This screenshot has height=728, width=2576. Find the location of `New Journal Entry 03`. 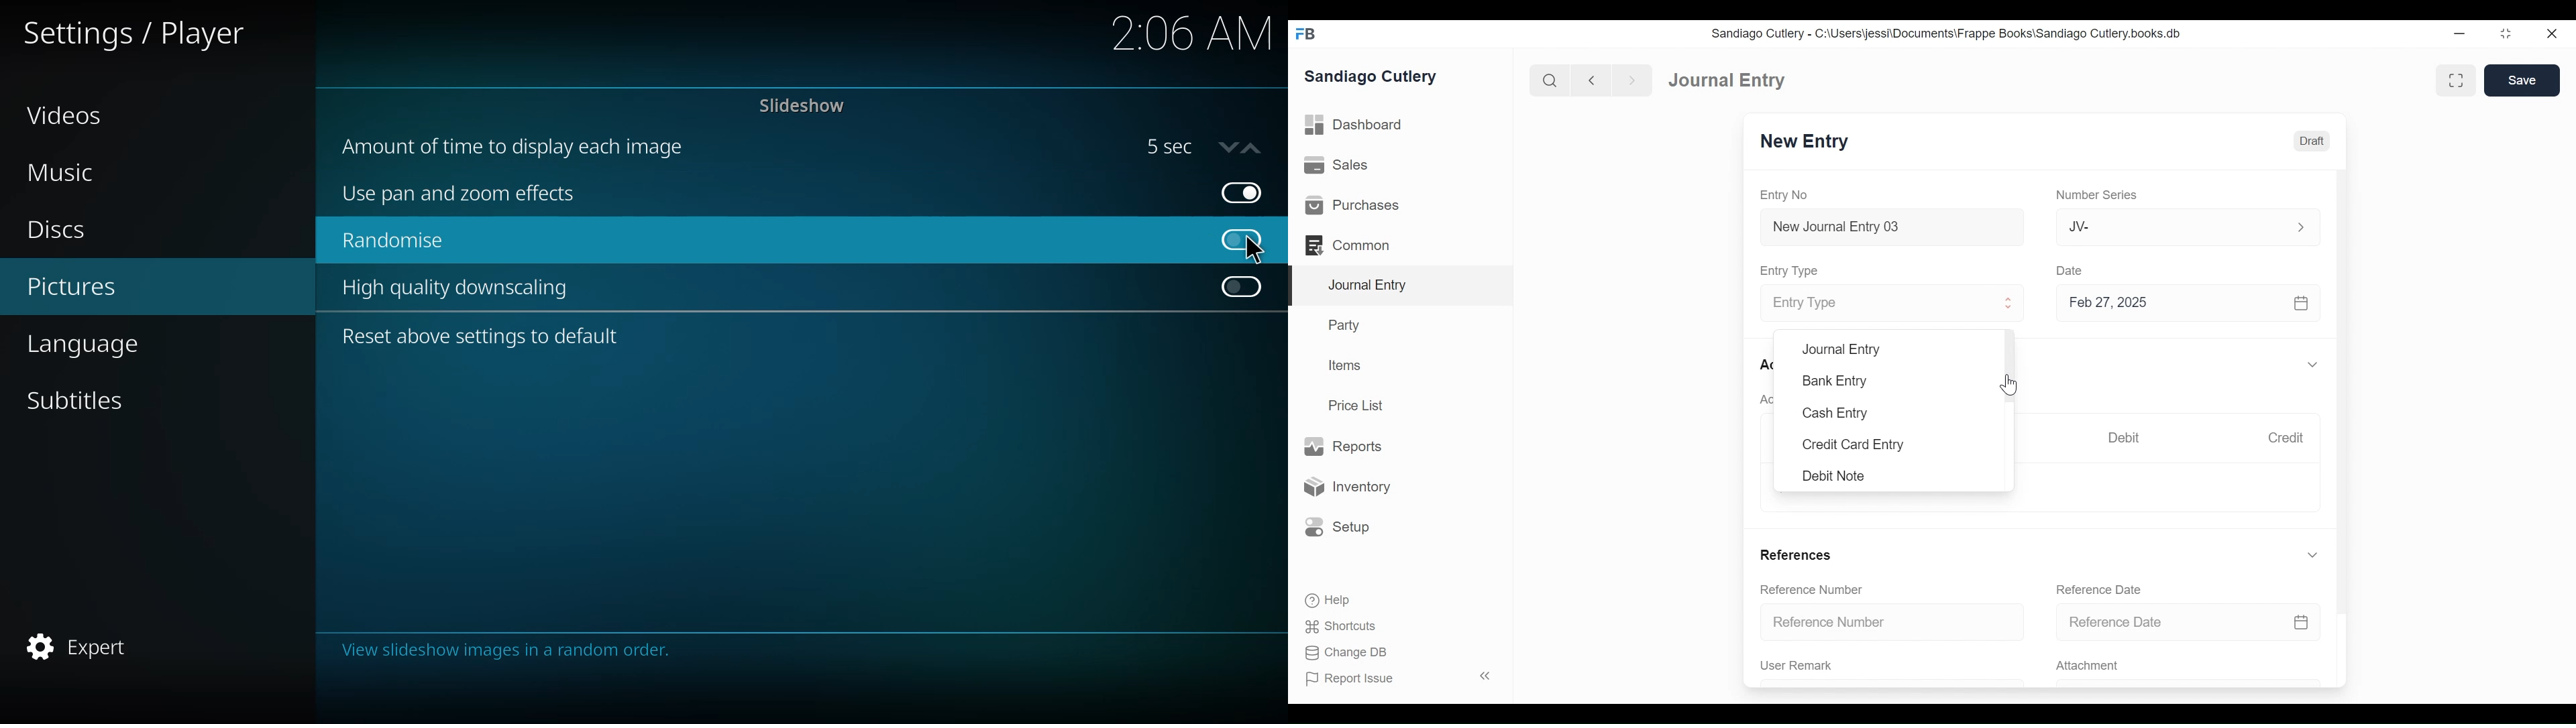

New Journal Entry 03 is located at coordinates (1888, 227).